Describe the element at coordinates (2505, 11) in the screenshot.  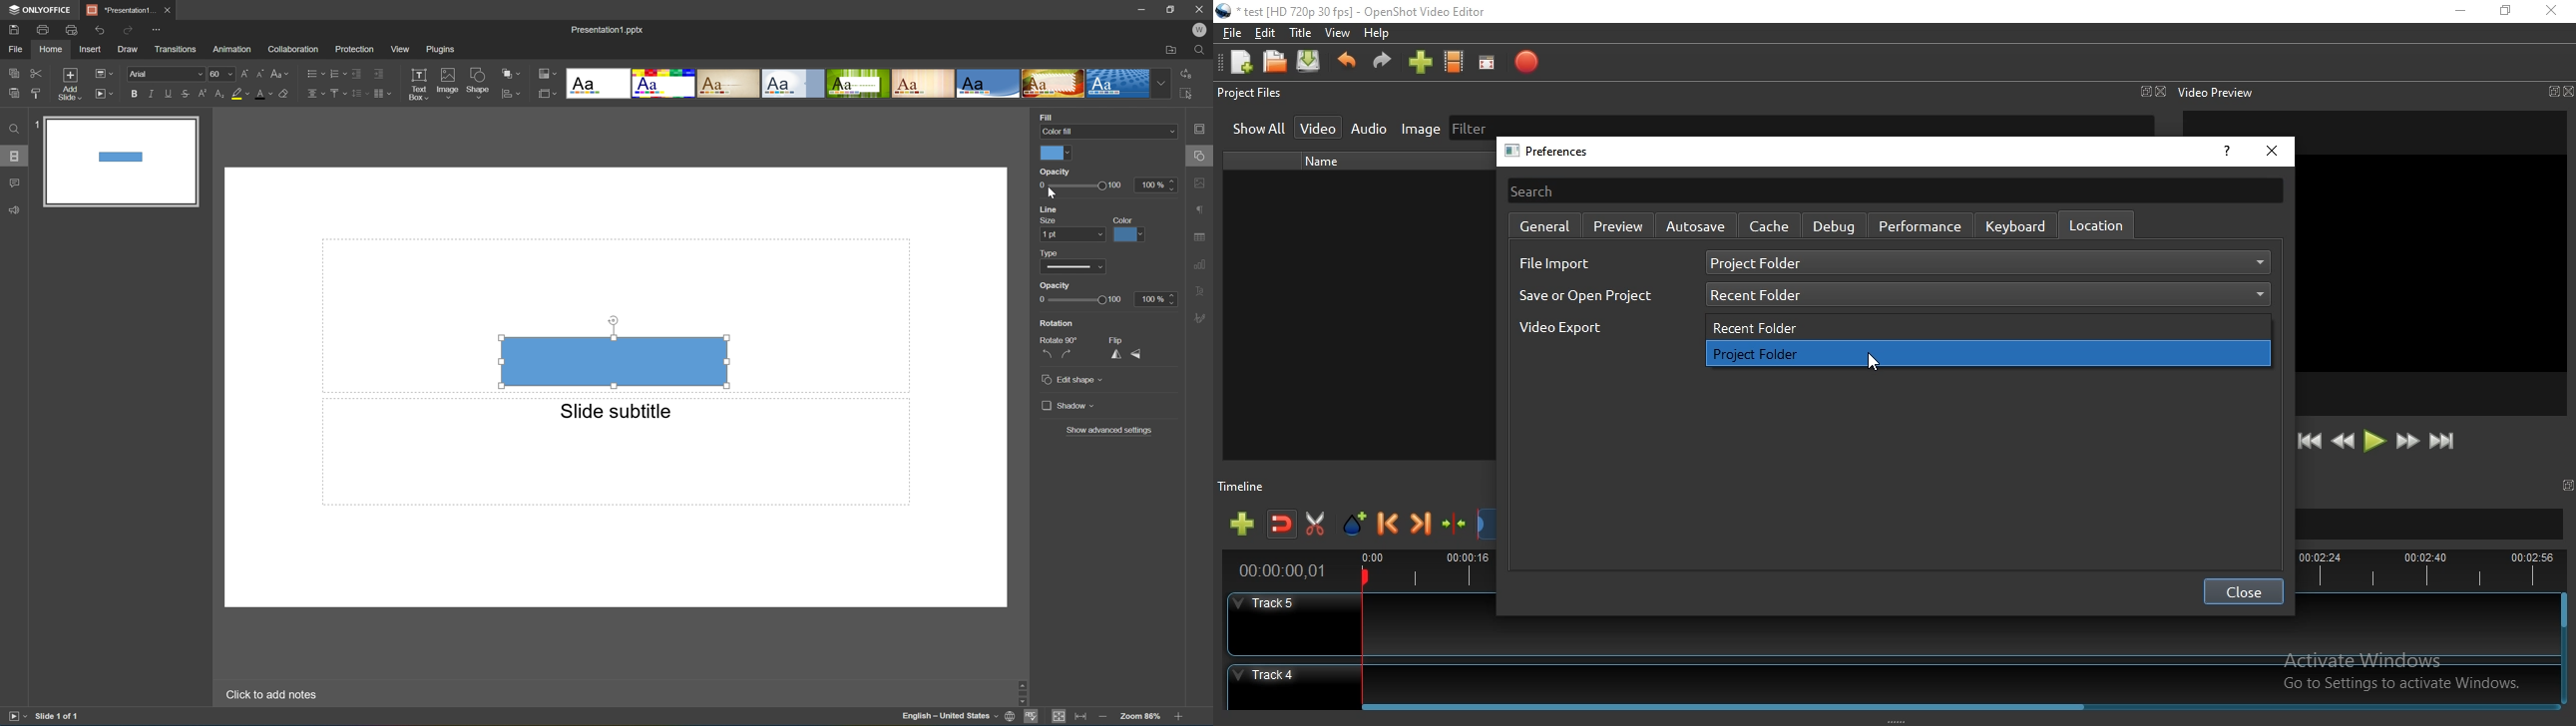
I see `Restore` at that location.